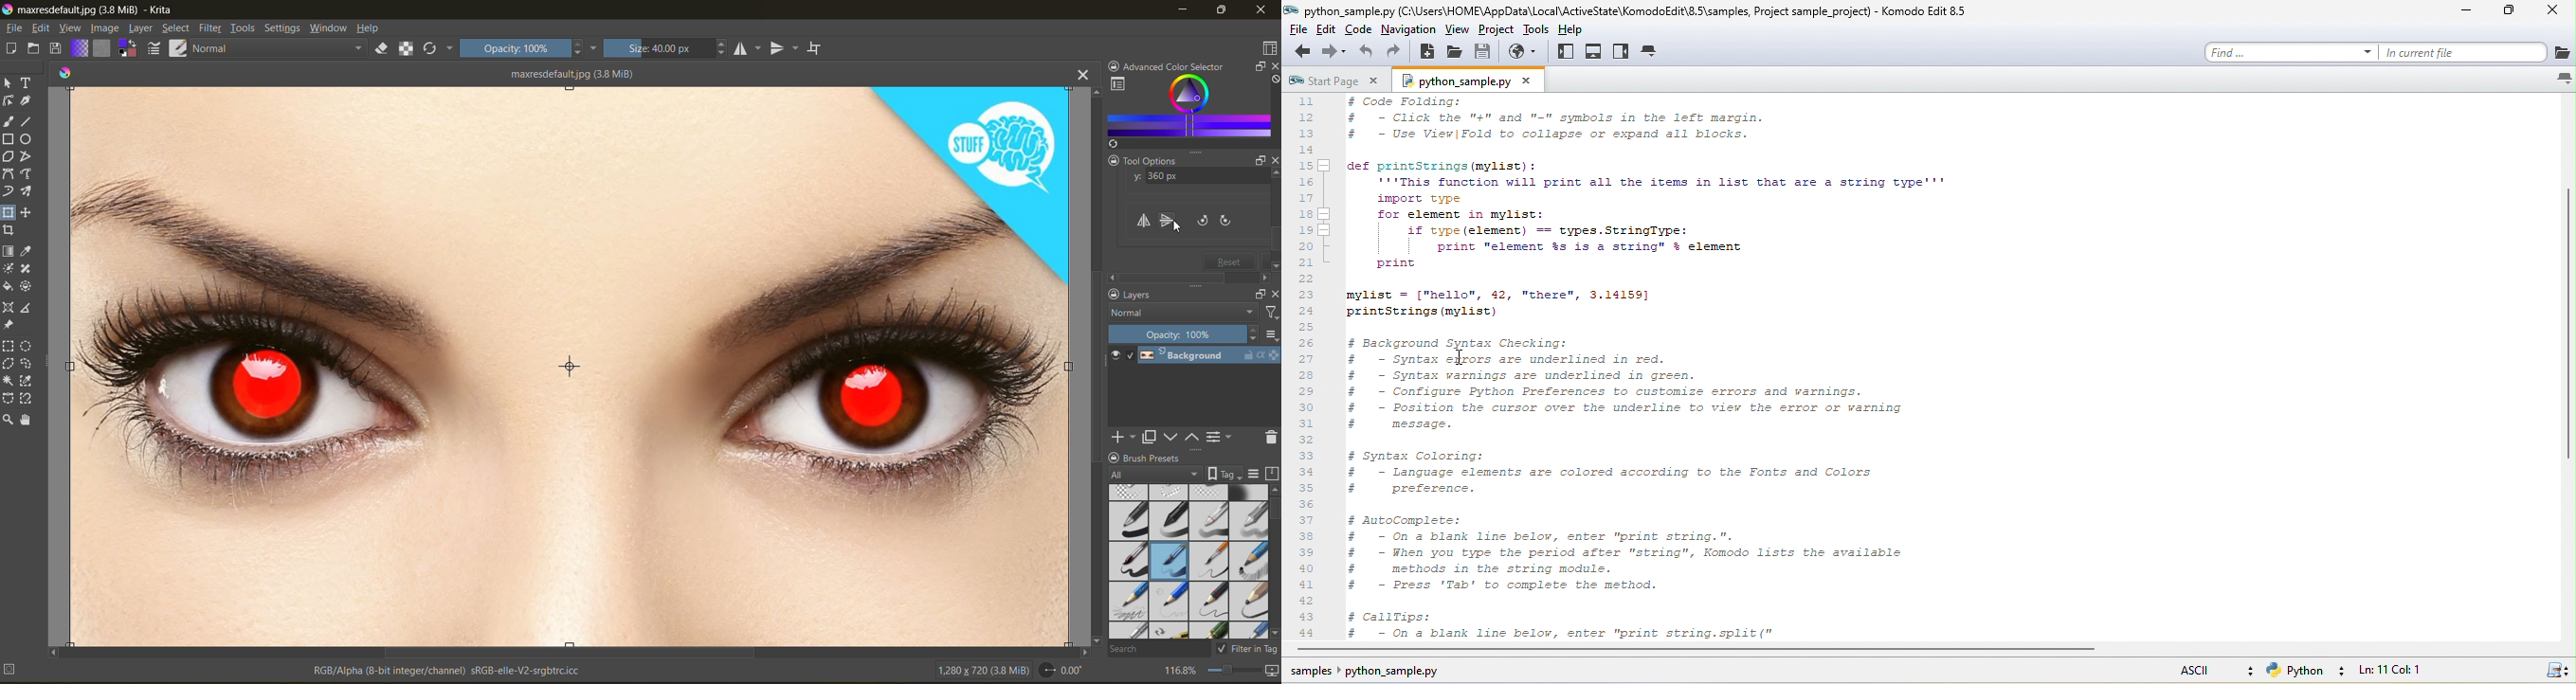 The height and width of the screenshot is (700, 2576). What do you see at coordinates (1338, 81) in the screenshot?
I see `start page` at bounding box center [1338, 81].